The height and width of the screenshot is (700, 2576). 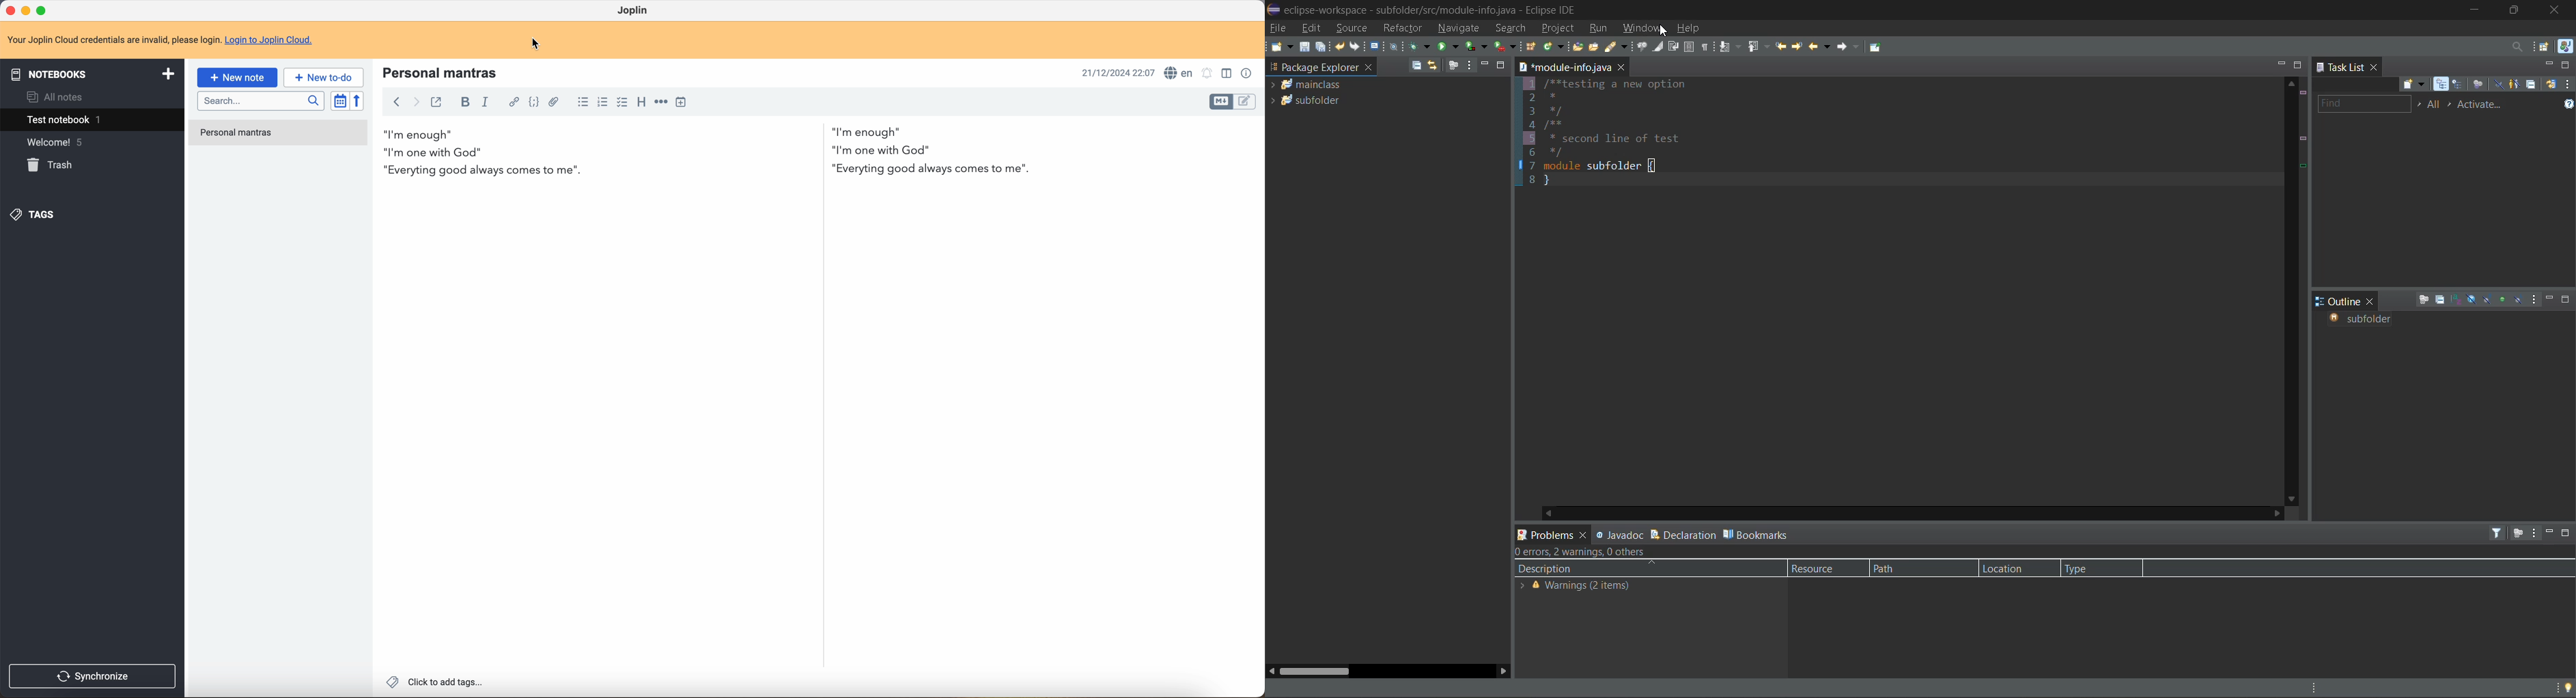 What do you see at coordinates (1373, 45) in the screenshot?
I see `open a terminal` at bounding box center [1373, 45].